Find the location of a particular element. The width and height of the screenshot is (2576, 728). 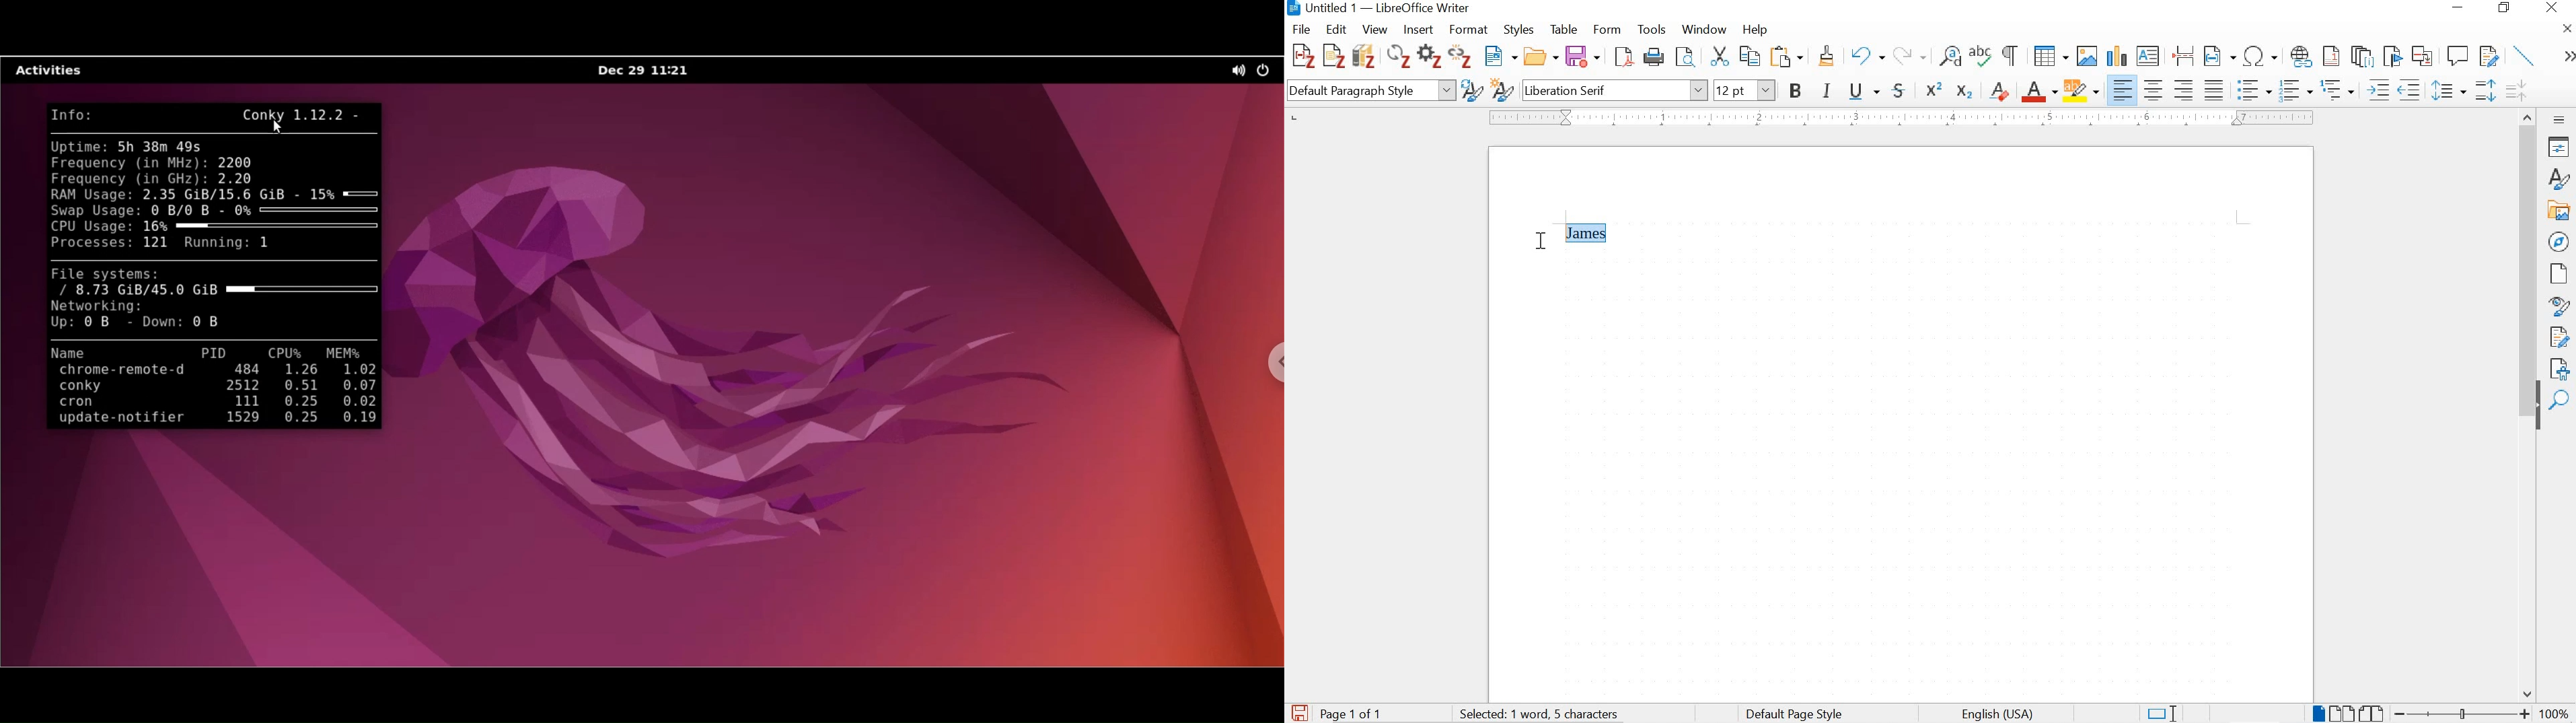

toggle formatting marks is located at coordinates (2011, 55).